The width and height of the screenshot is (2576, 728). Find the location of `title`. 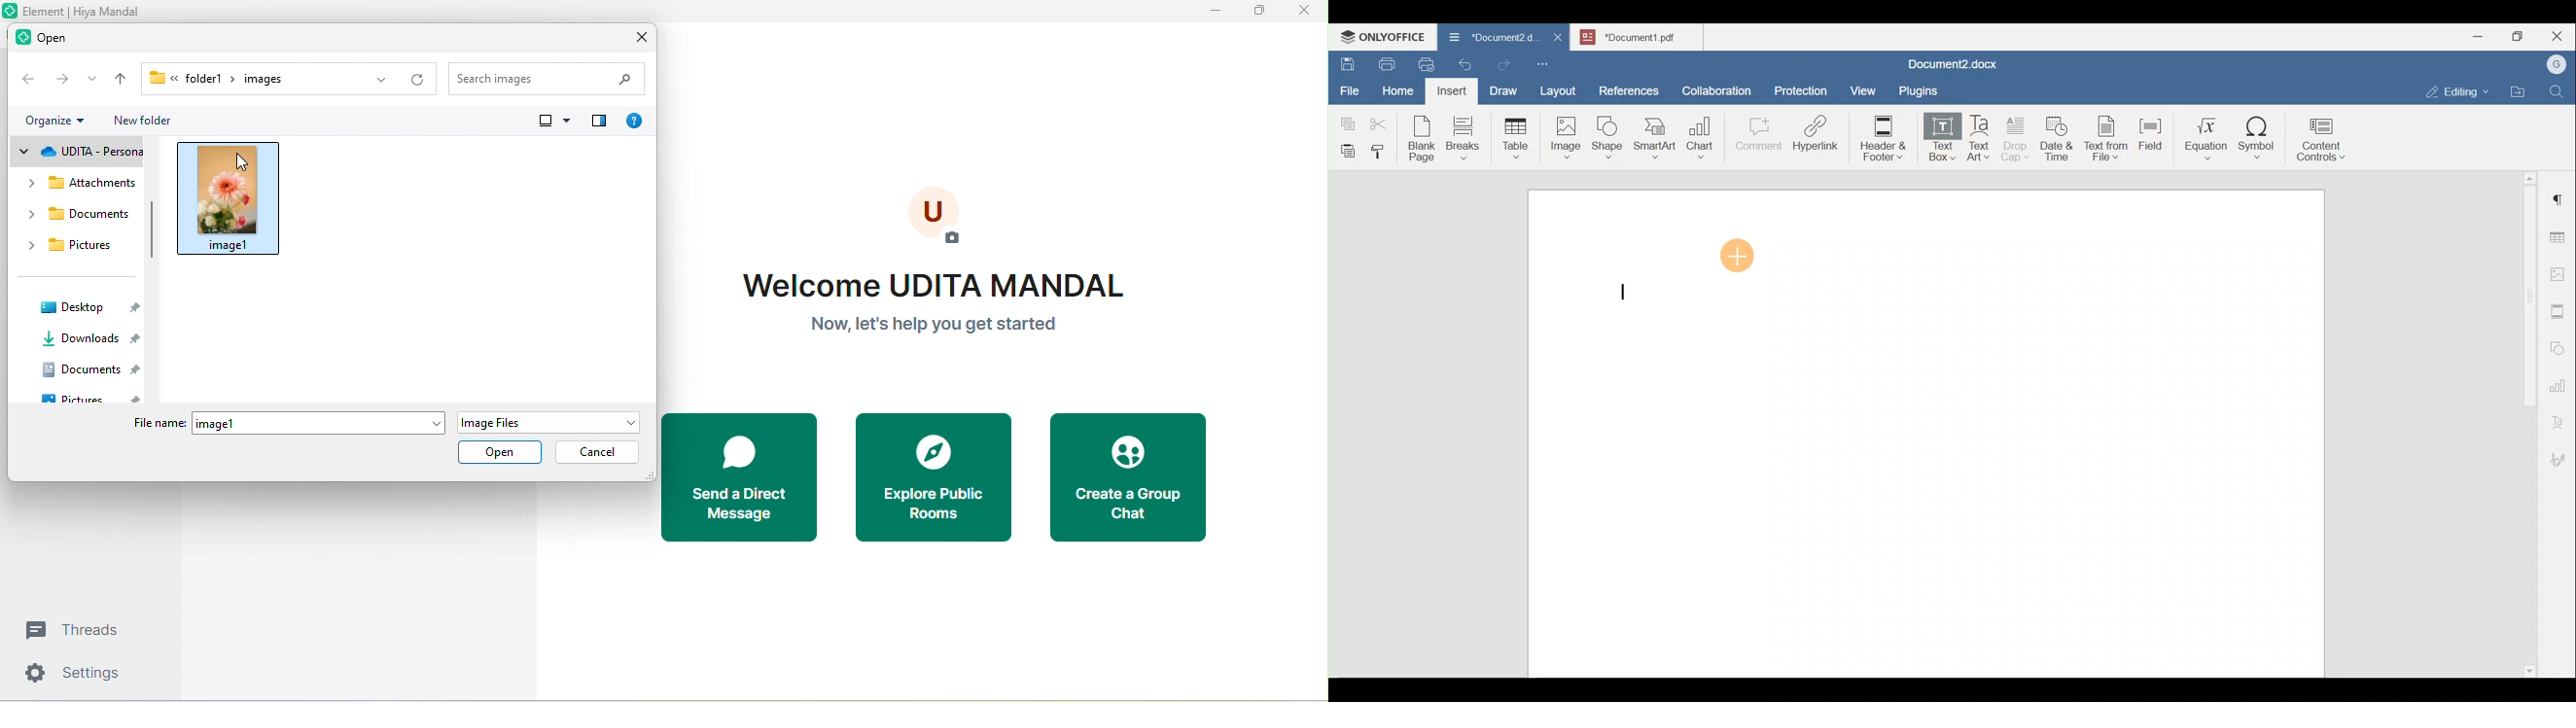

title is located at coordinates (76, 11).